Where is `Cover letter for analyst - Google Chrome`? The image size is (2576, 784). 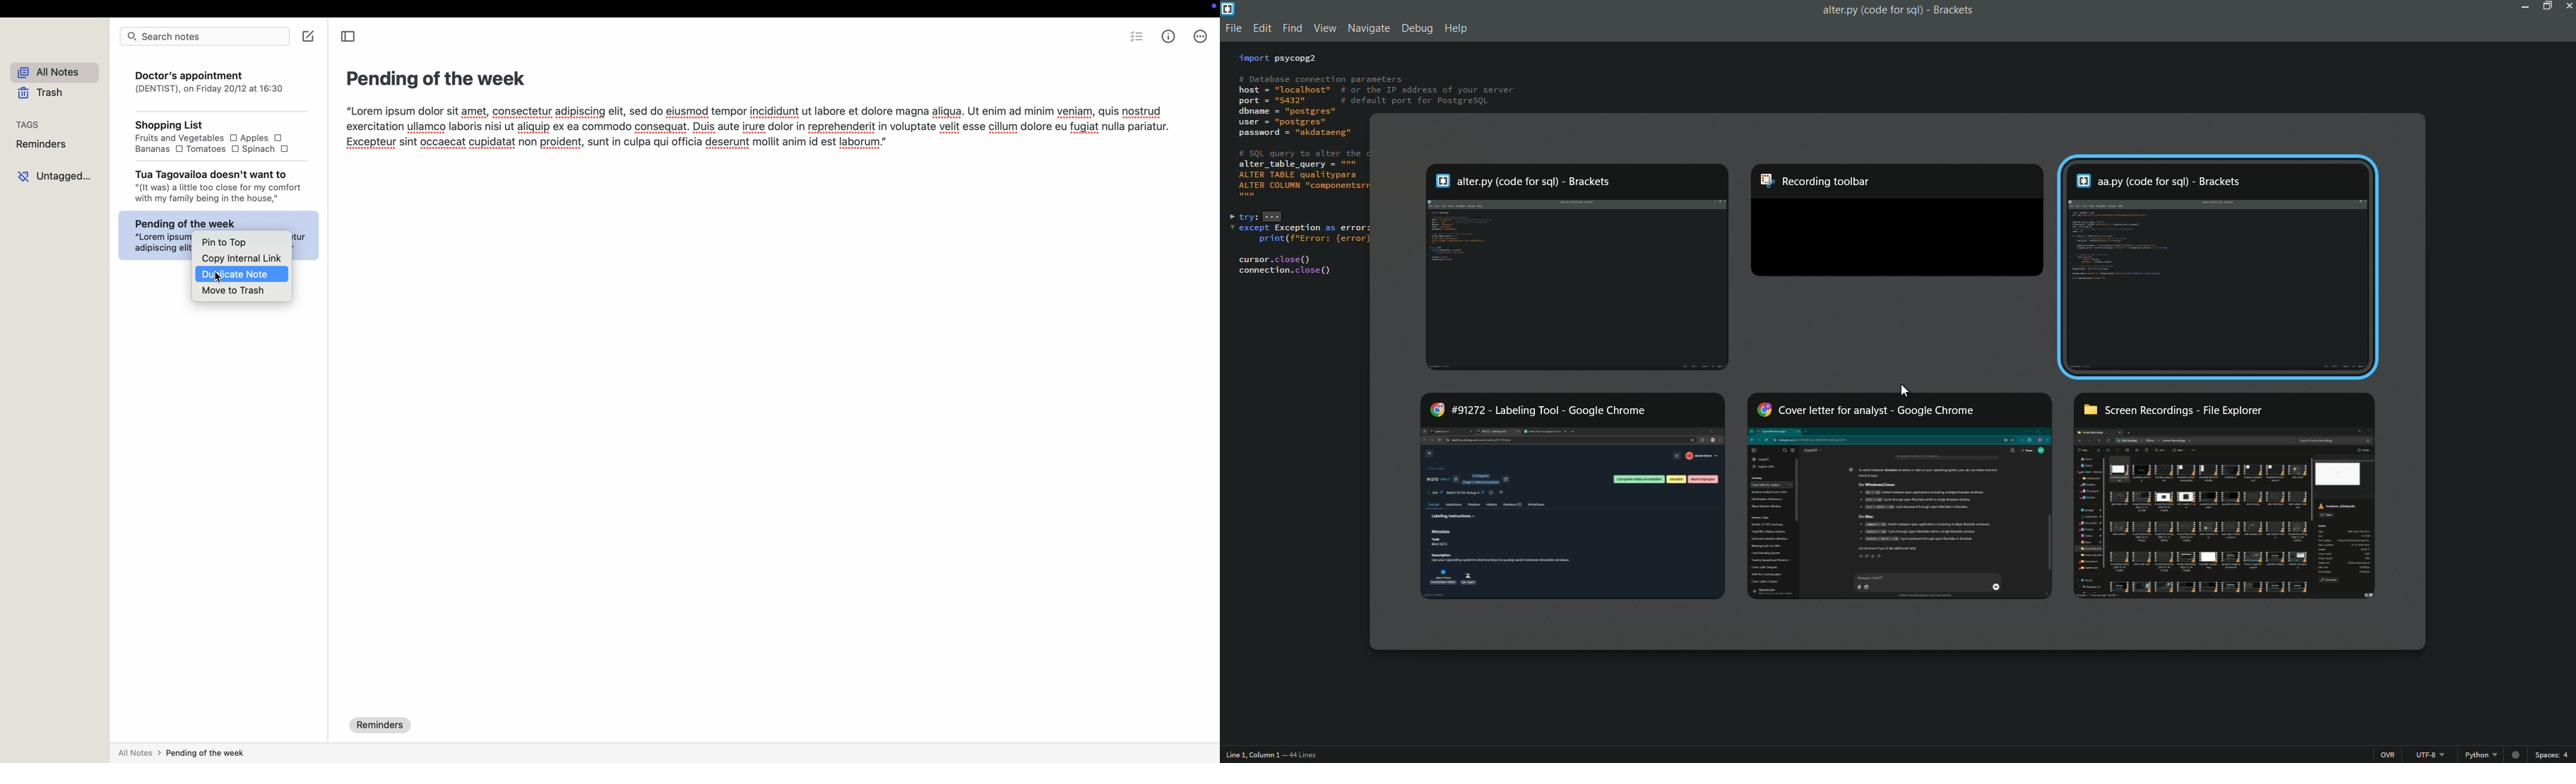
Cover letter for analyst - Google Chrome is located at coordinates (1899, 495).